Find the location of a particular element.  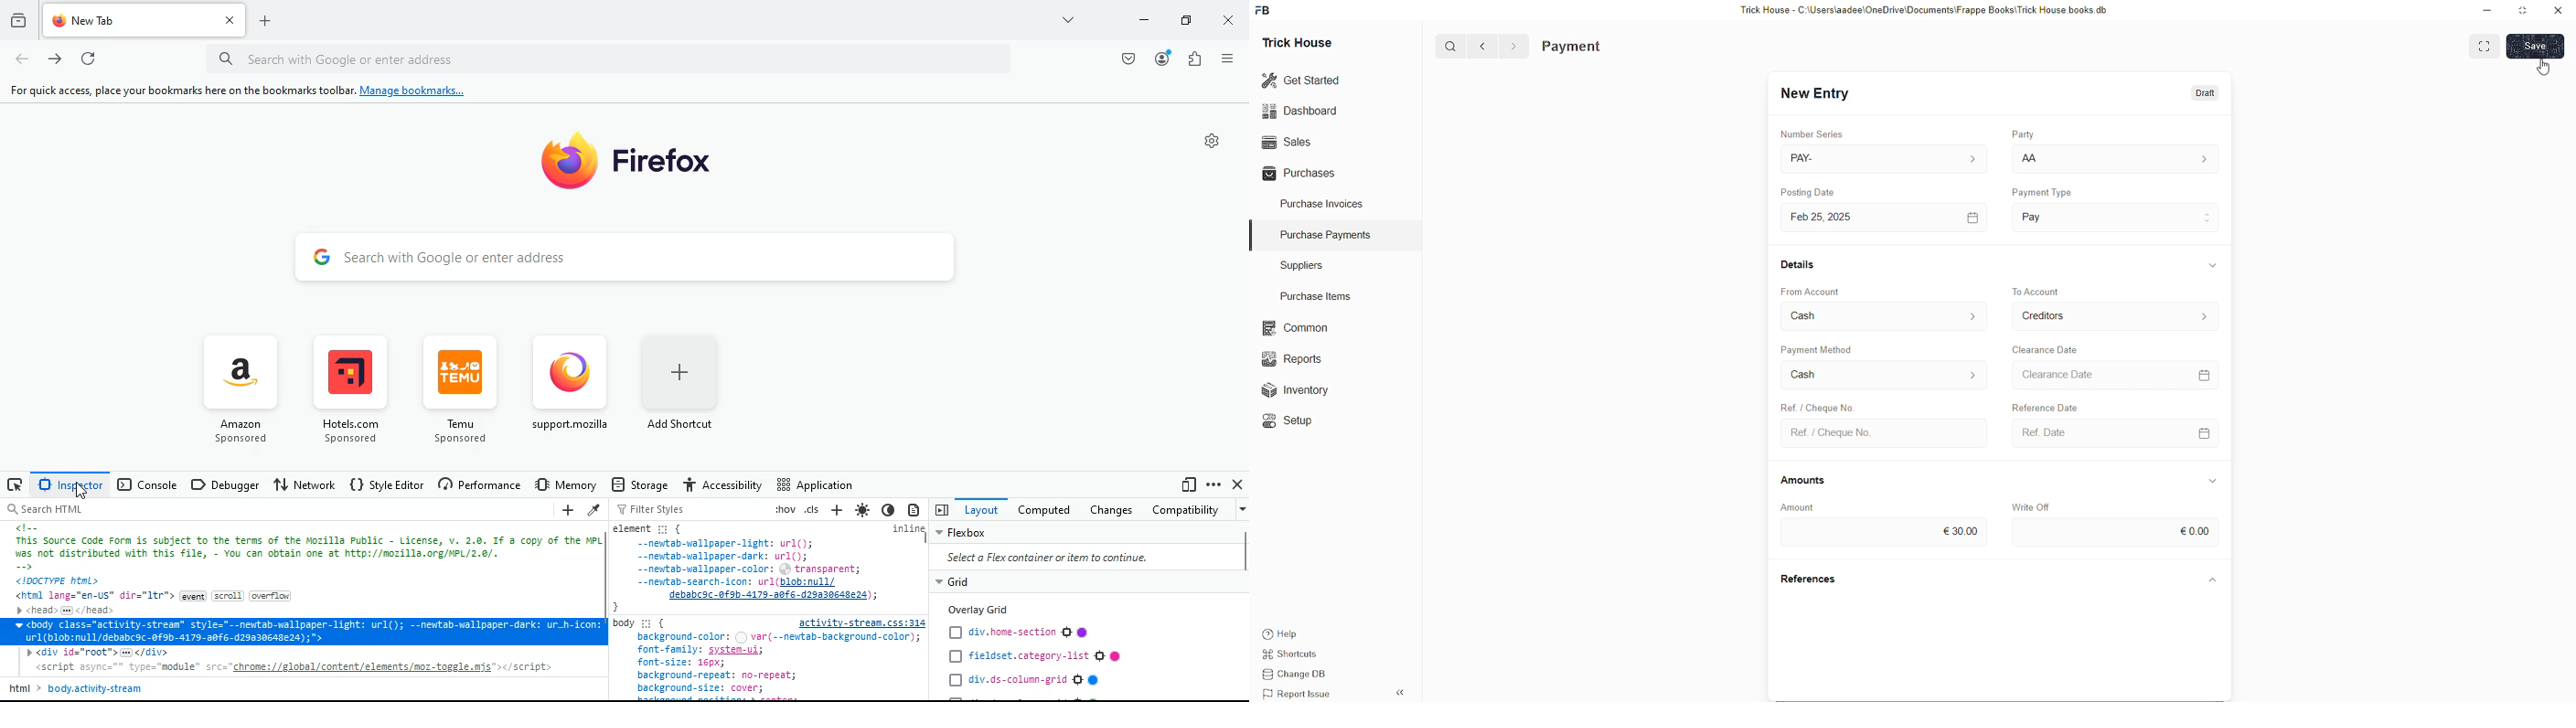

From Account is located at coordinates (1821, 290).